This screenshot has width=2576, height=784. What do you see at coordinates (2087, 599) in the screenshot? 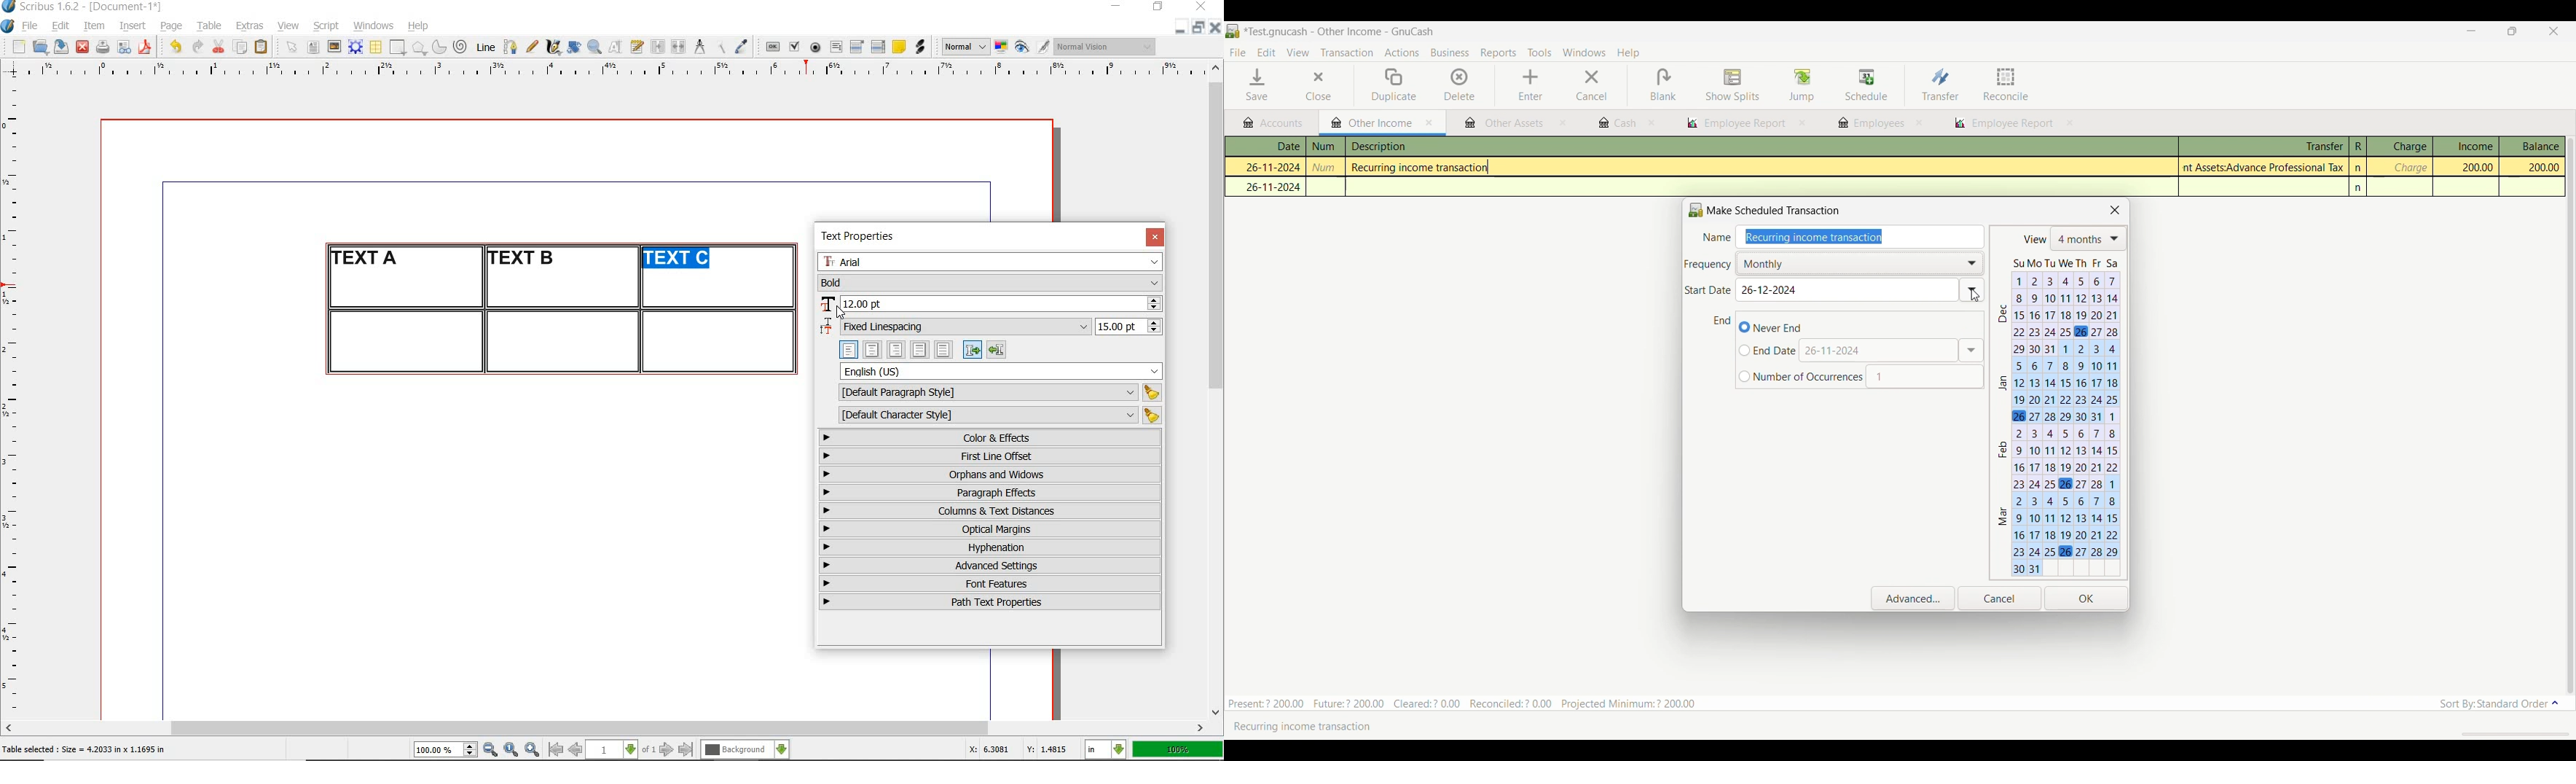
I see `Save inputs` at bounding box center [2087, 599].